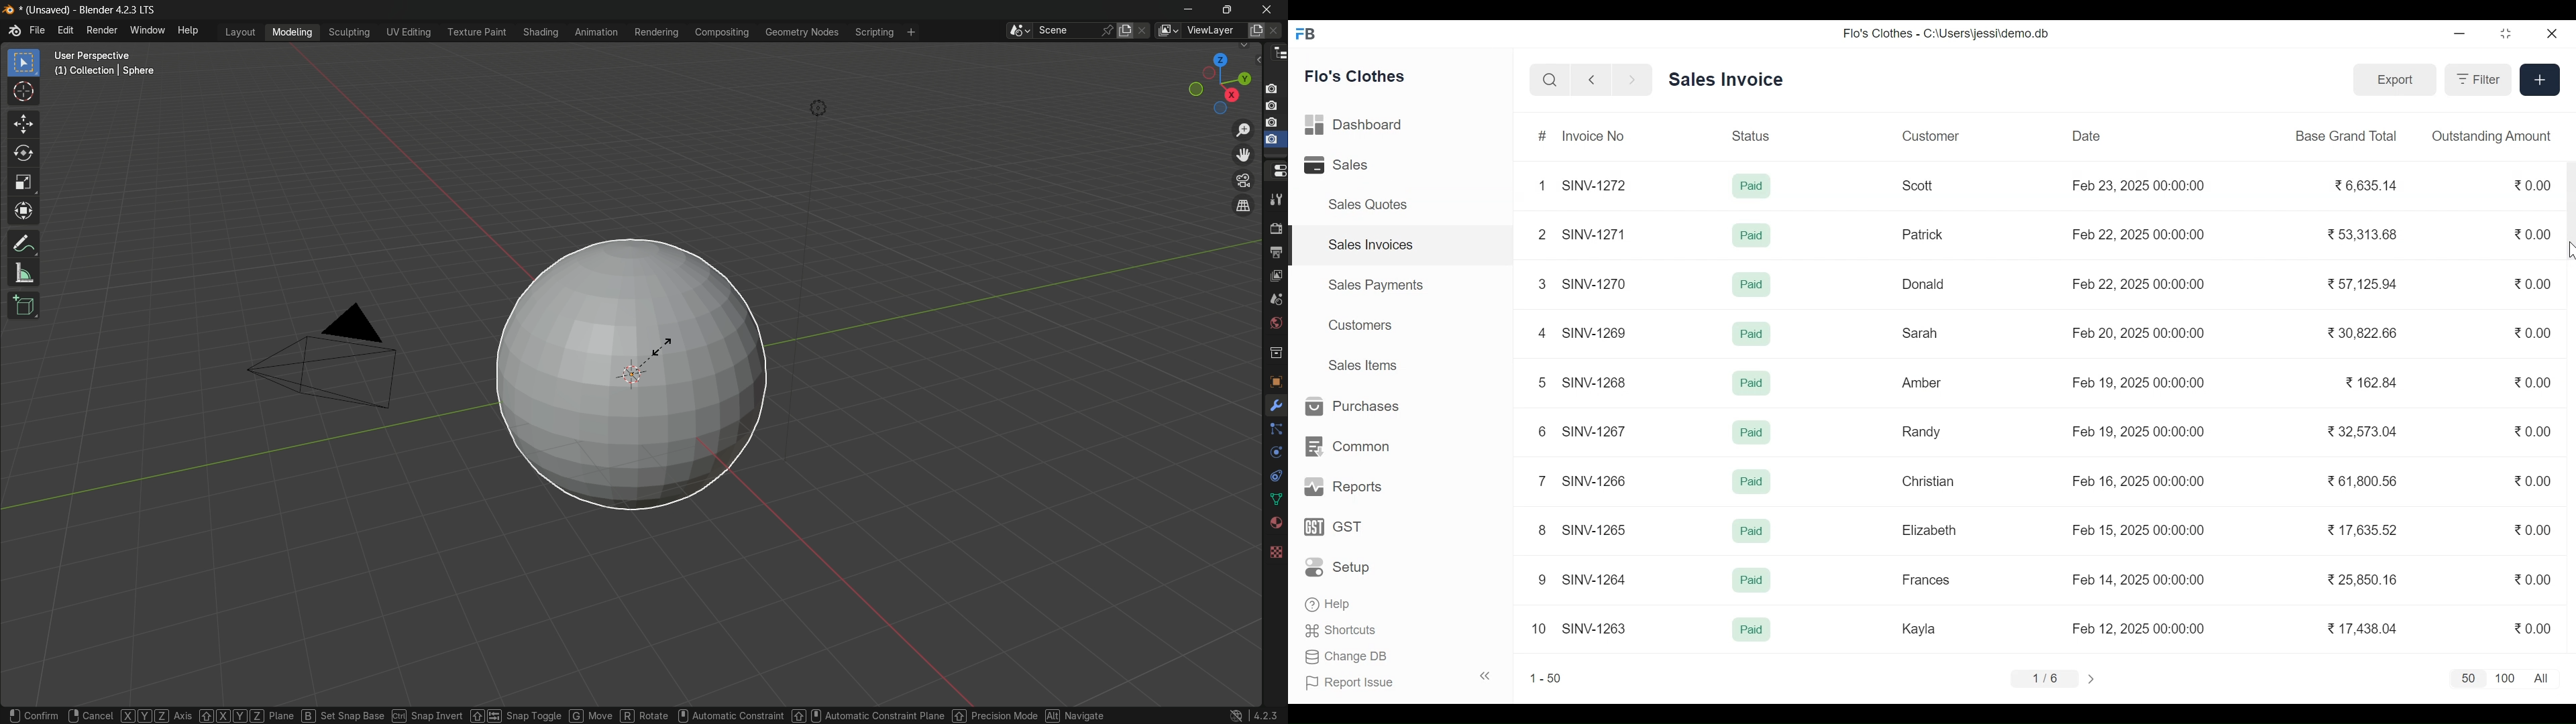 Image resolution: width=2576 pixels, height=728 pixels. Describe the element at coordinates (1276, 202) in the screenshot. I see `tools` at that location.